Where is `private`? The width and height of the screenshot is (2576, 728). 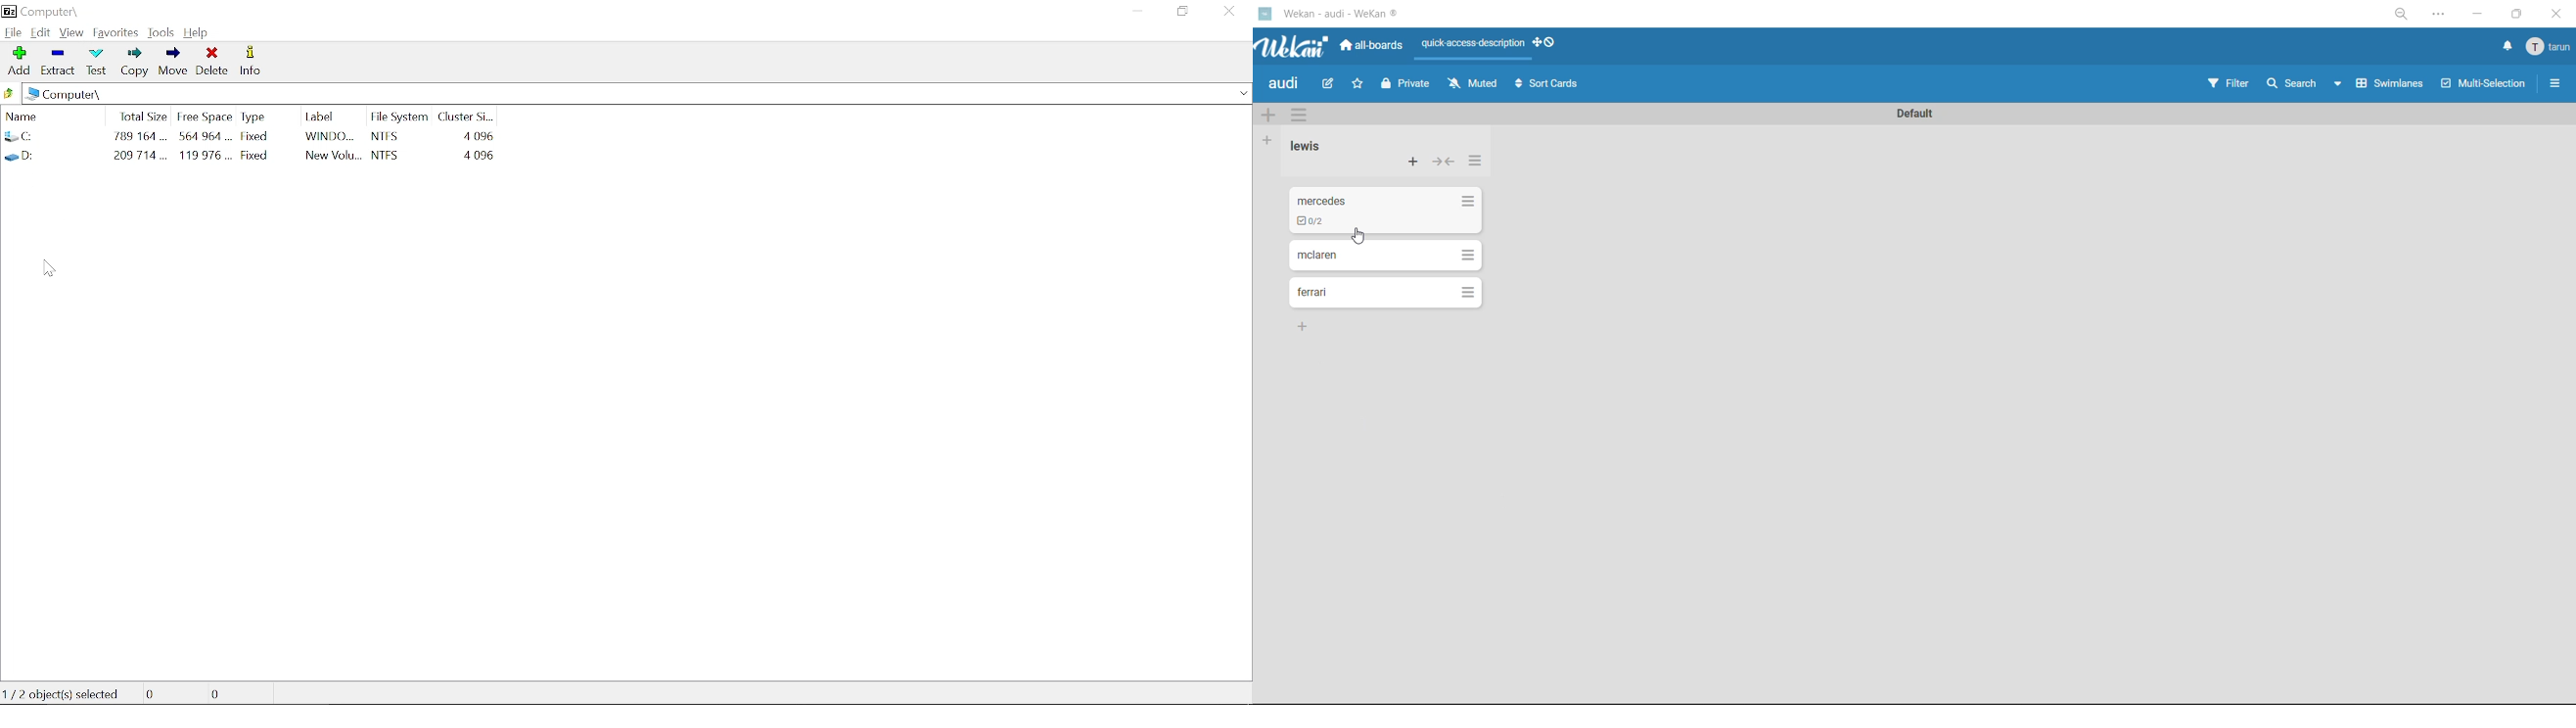
private is located at coordinates (1409, 85).